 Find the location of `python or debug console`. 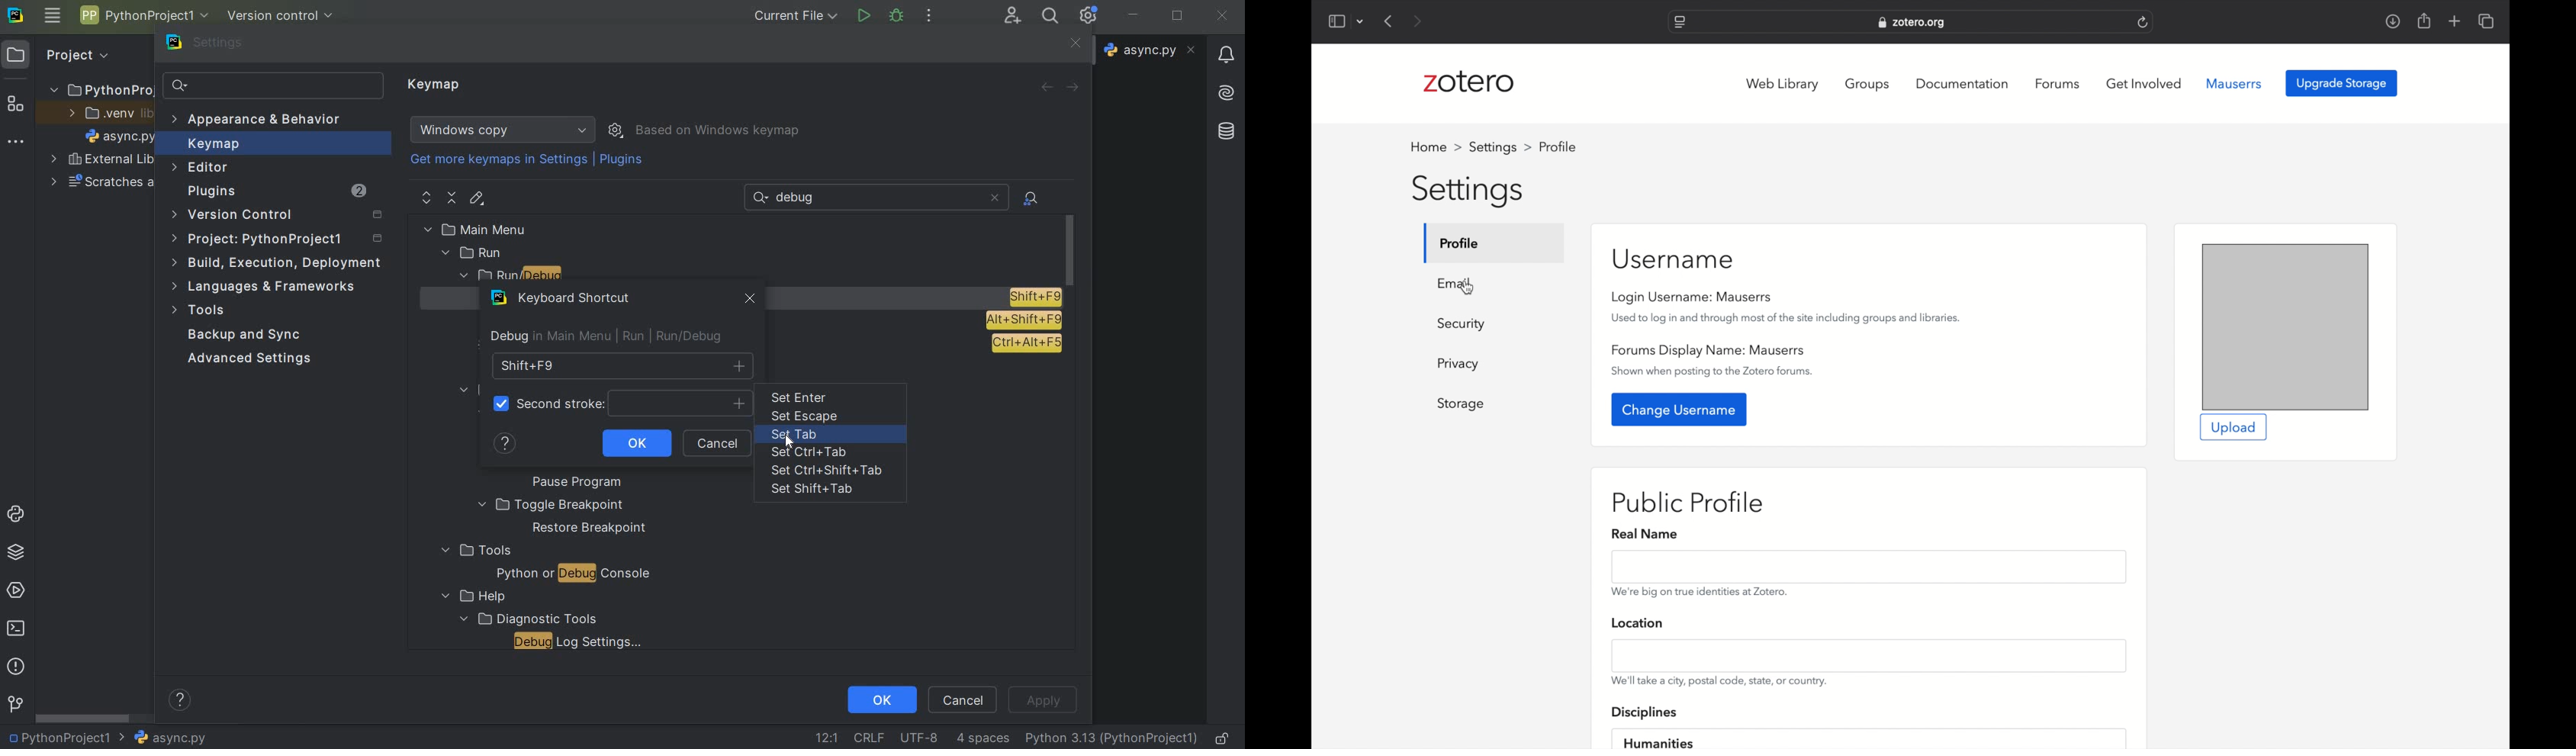

python or debug console is located at coordinates (573, 575).